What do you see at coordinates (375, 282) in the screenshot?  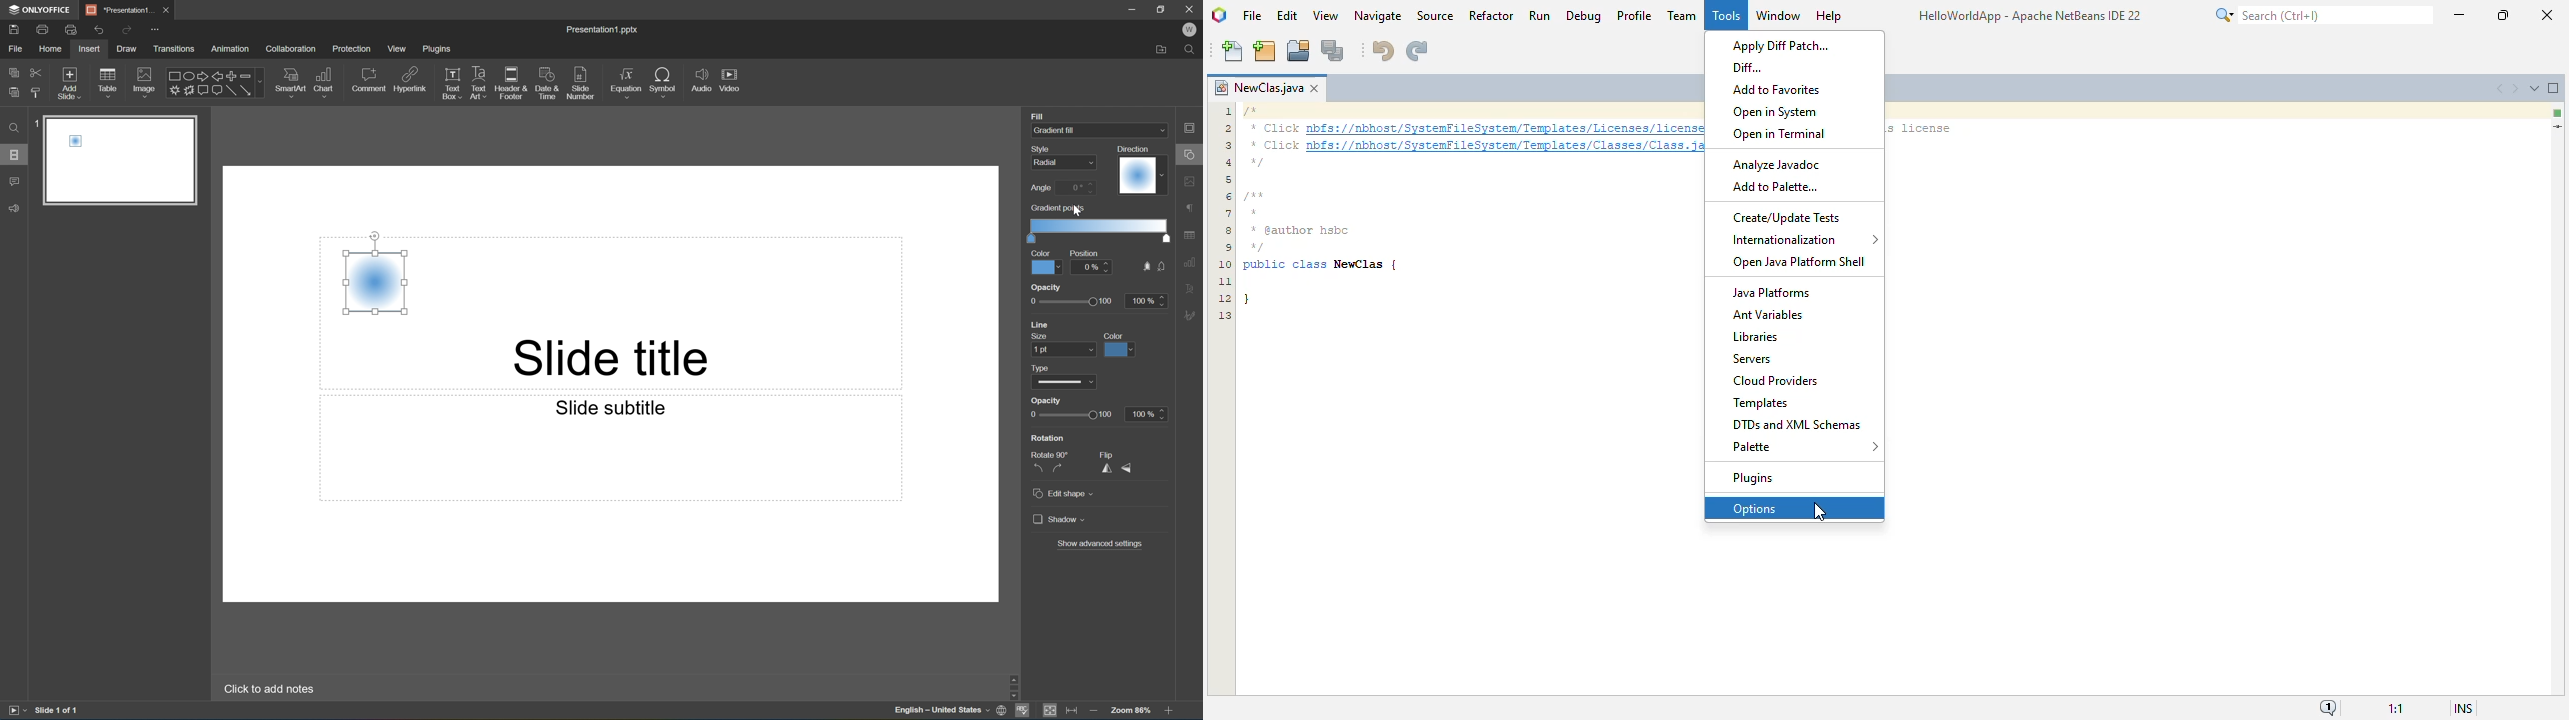 I see `Linear` at bounding box center [375, 282].